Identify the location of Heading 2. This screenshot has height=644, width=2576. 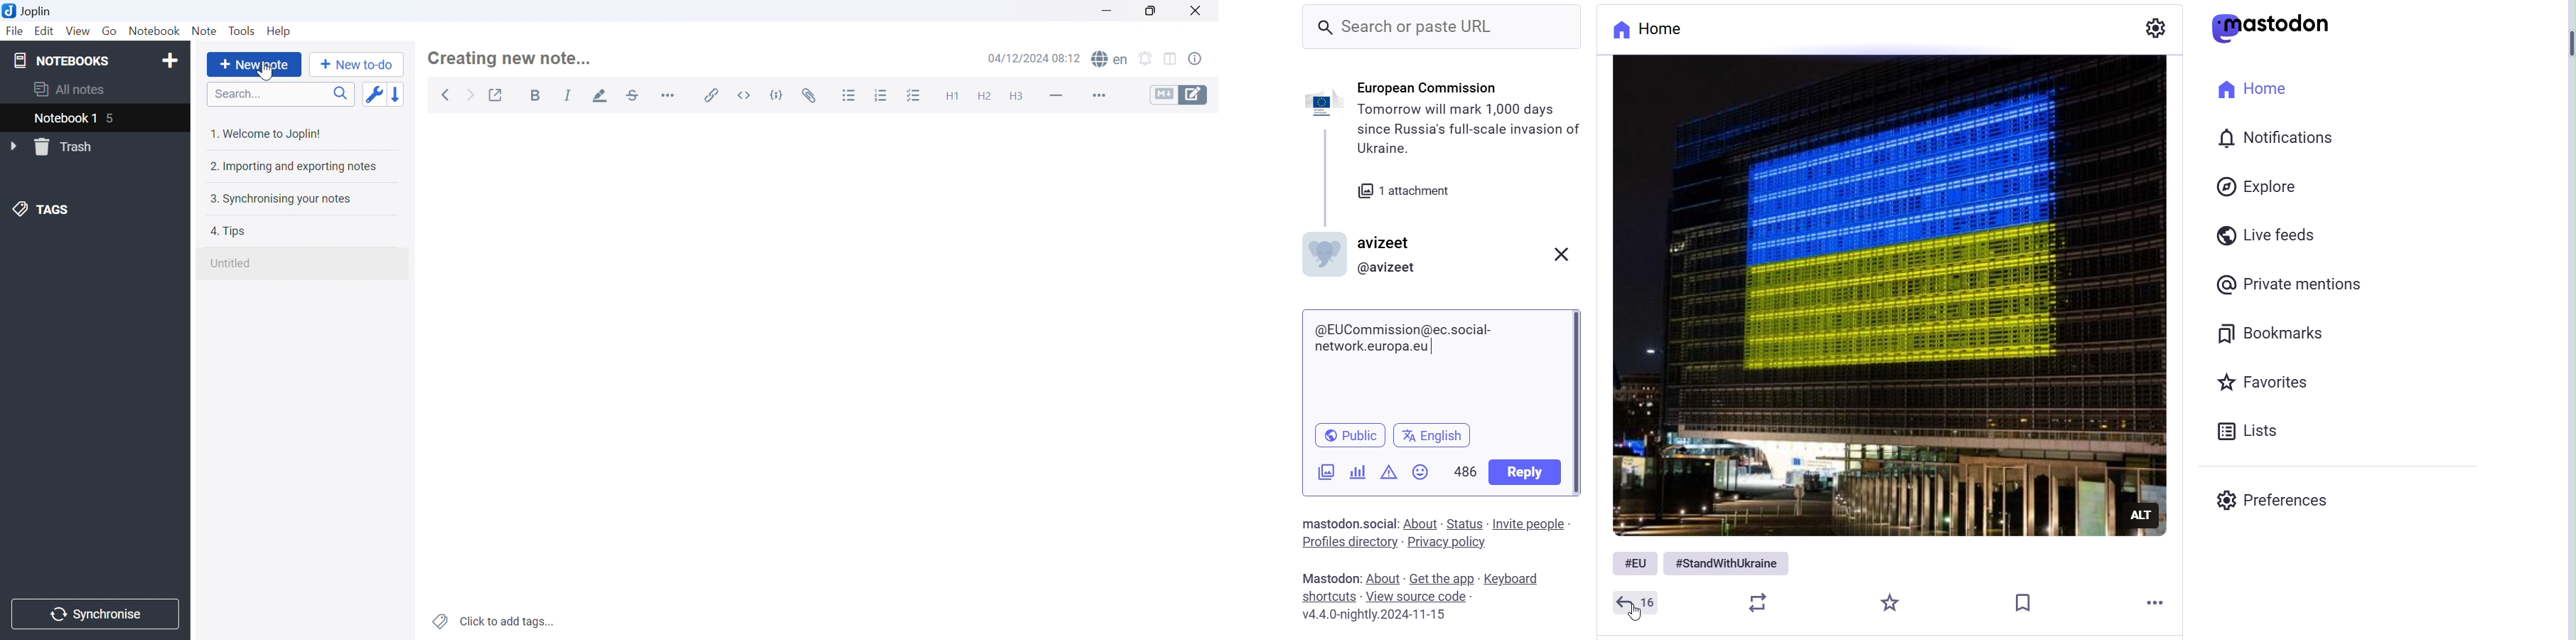
(986, 95).